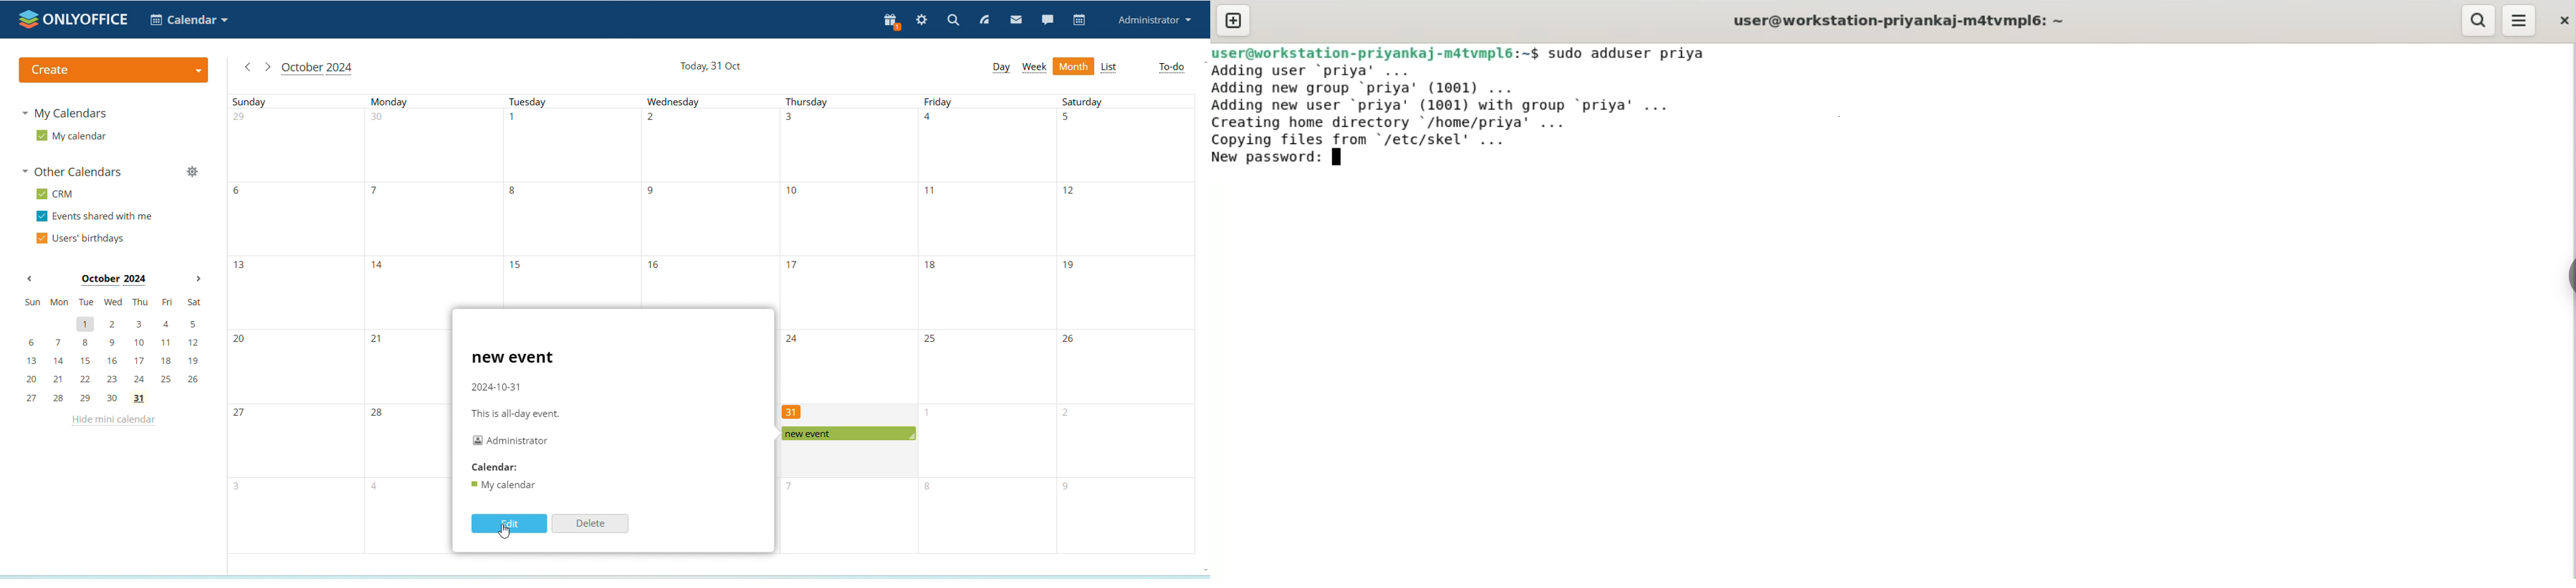 This screenshot has width=2576, height=588. I want to click on edit, so click(509, 523).